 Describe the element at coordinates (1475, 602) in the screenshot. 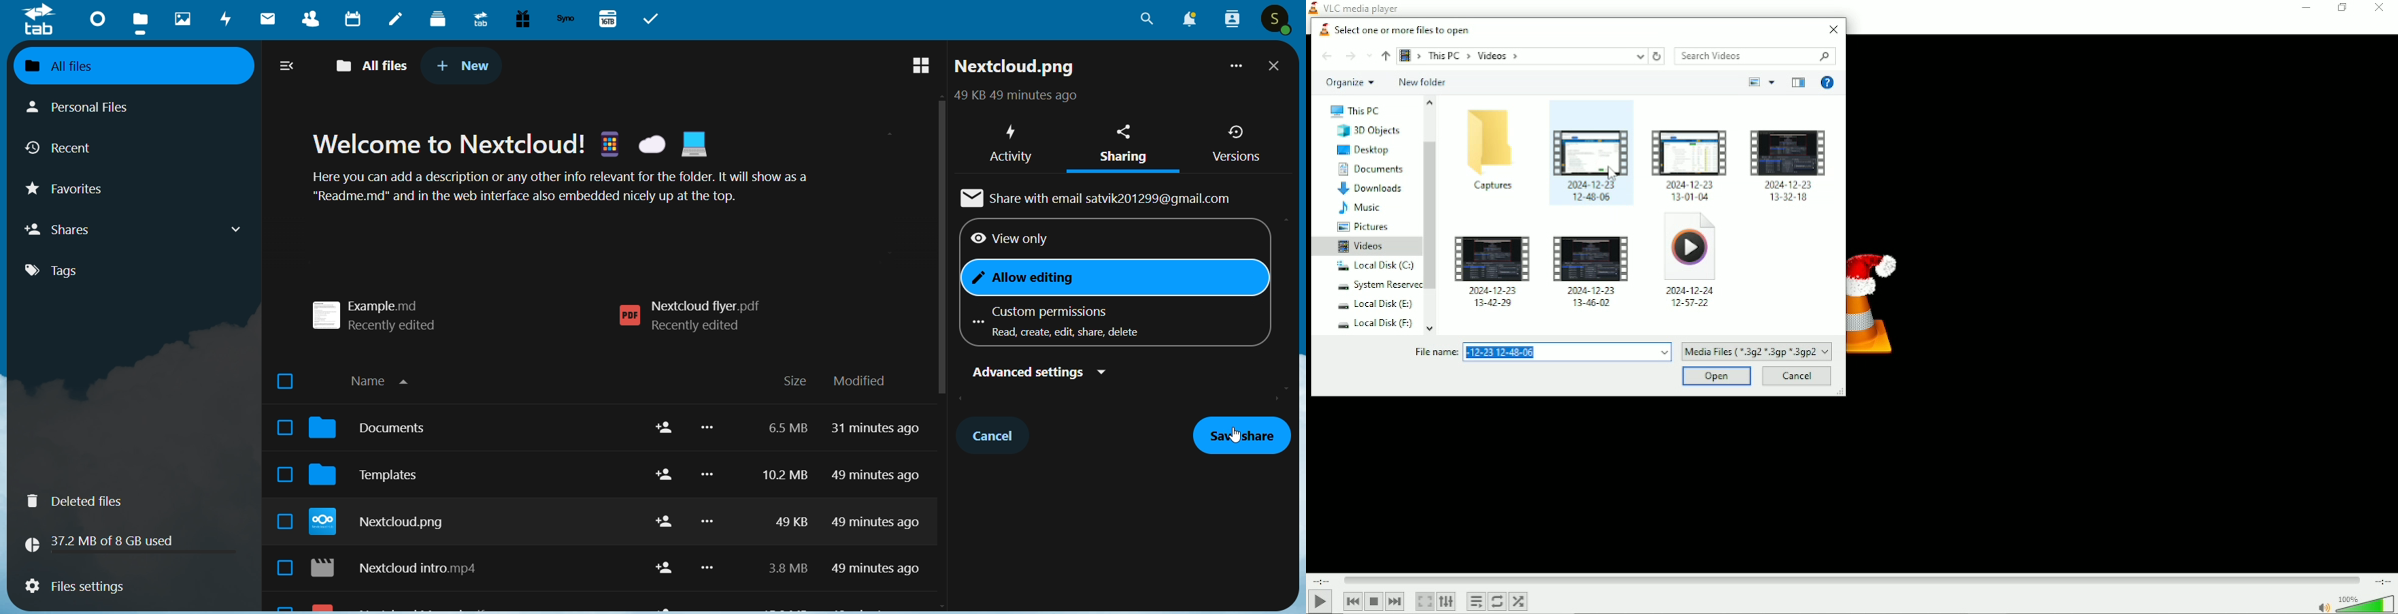

I see `Toggle playlist` at that location.